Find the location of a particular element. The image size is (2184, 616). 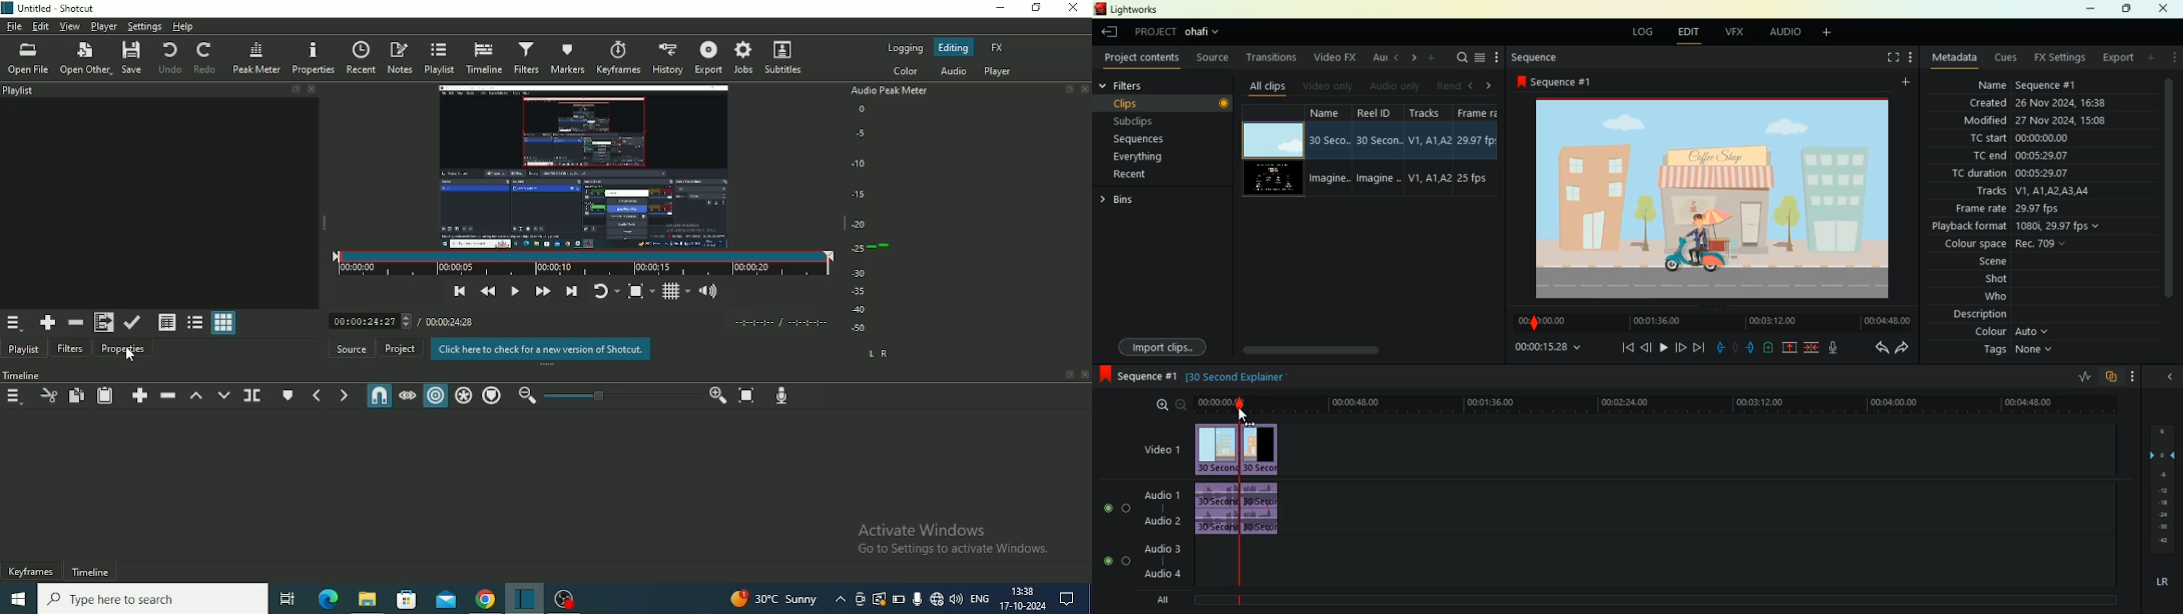

Overwrite is located at coordinates (224, 395).